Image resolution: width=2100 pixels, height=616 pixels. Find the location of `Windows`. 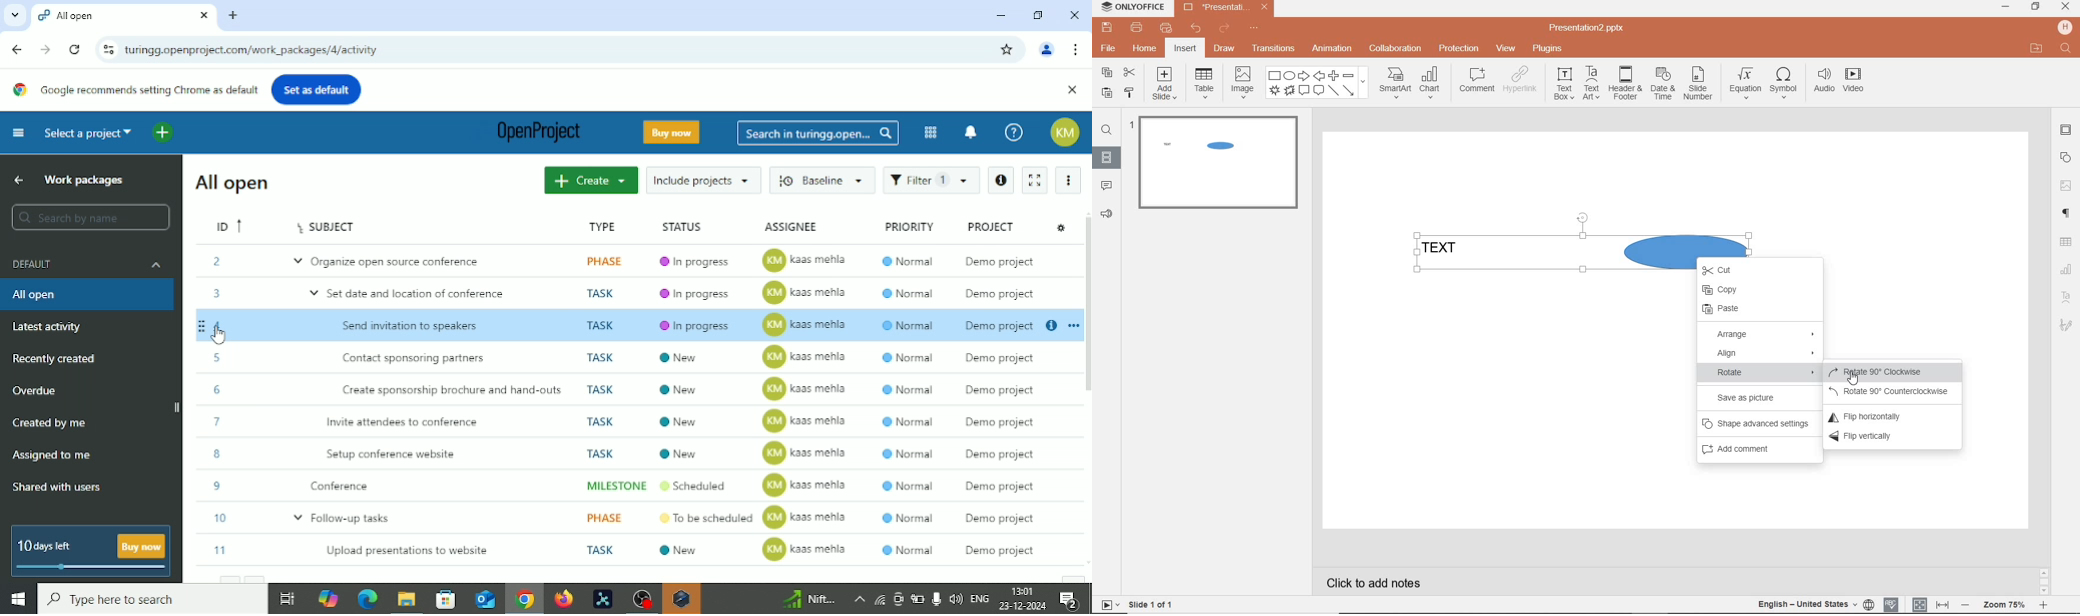

Windows is located at coordinates (17, 600).